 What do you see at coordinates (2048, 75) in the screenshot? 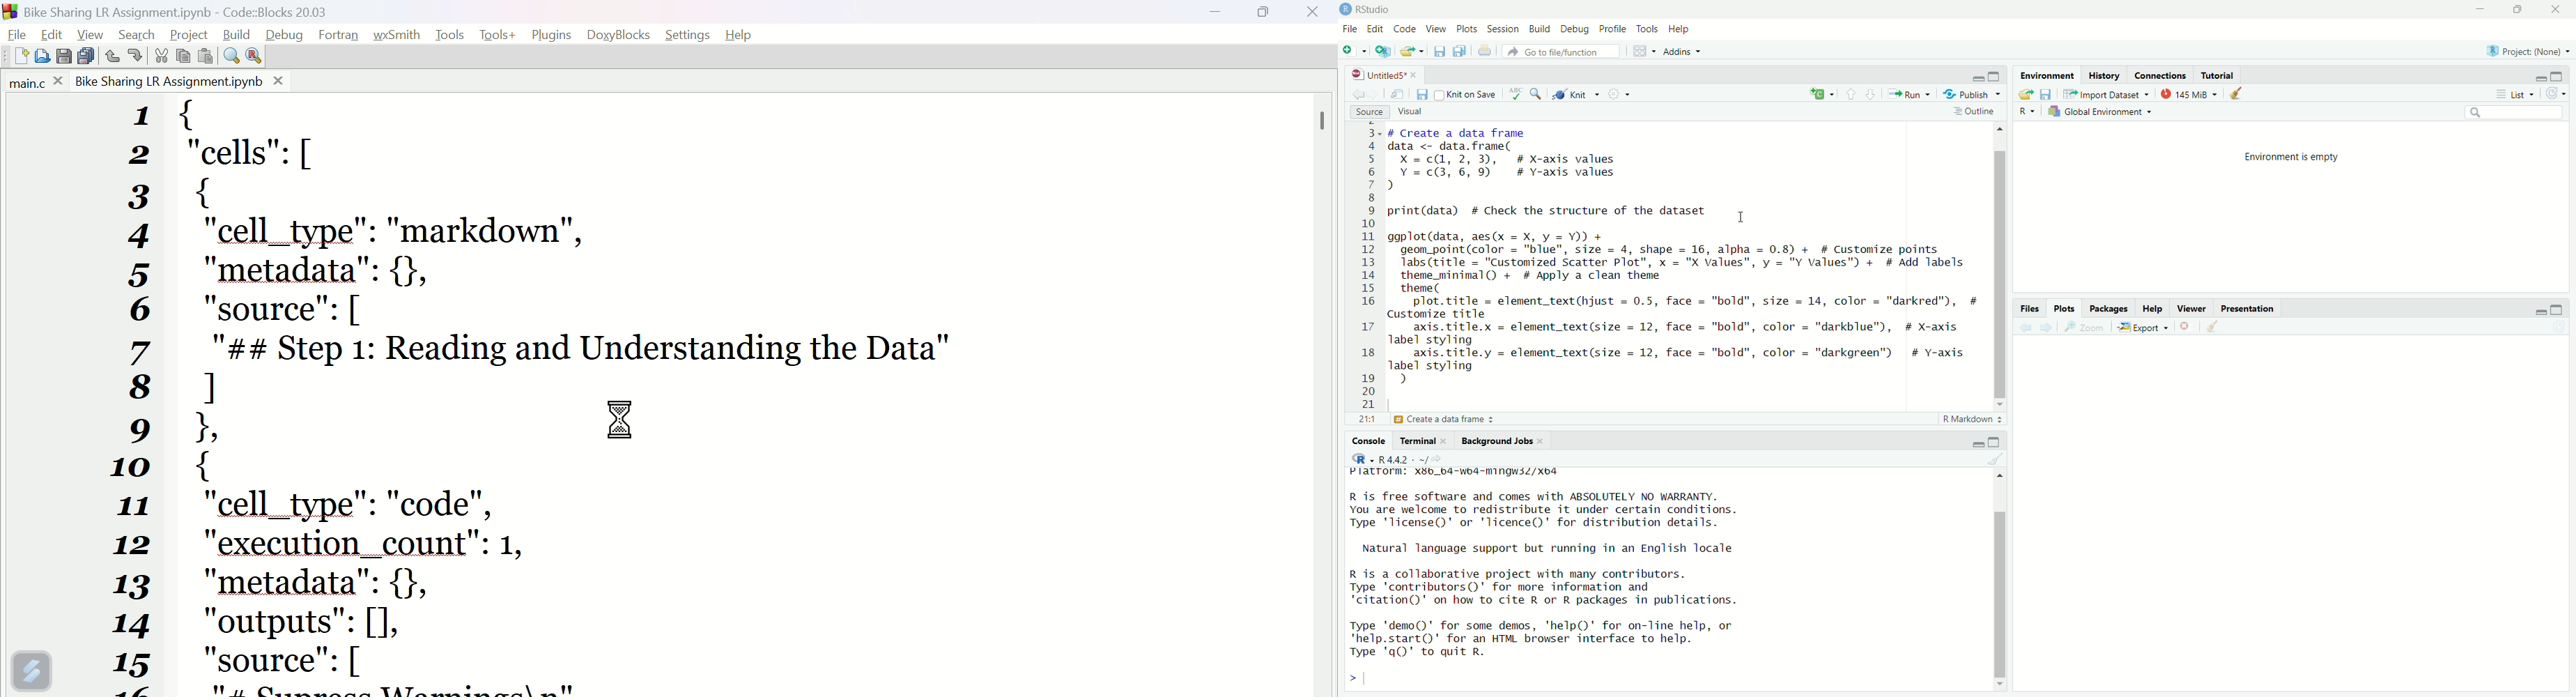
I see `Environment` at bounding box center [2048, 75].